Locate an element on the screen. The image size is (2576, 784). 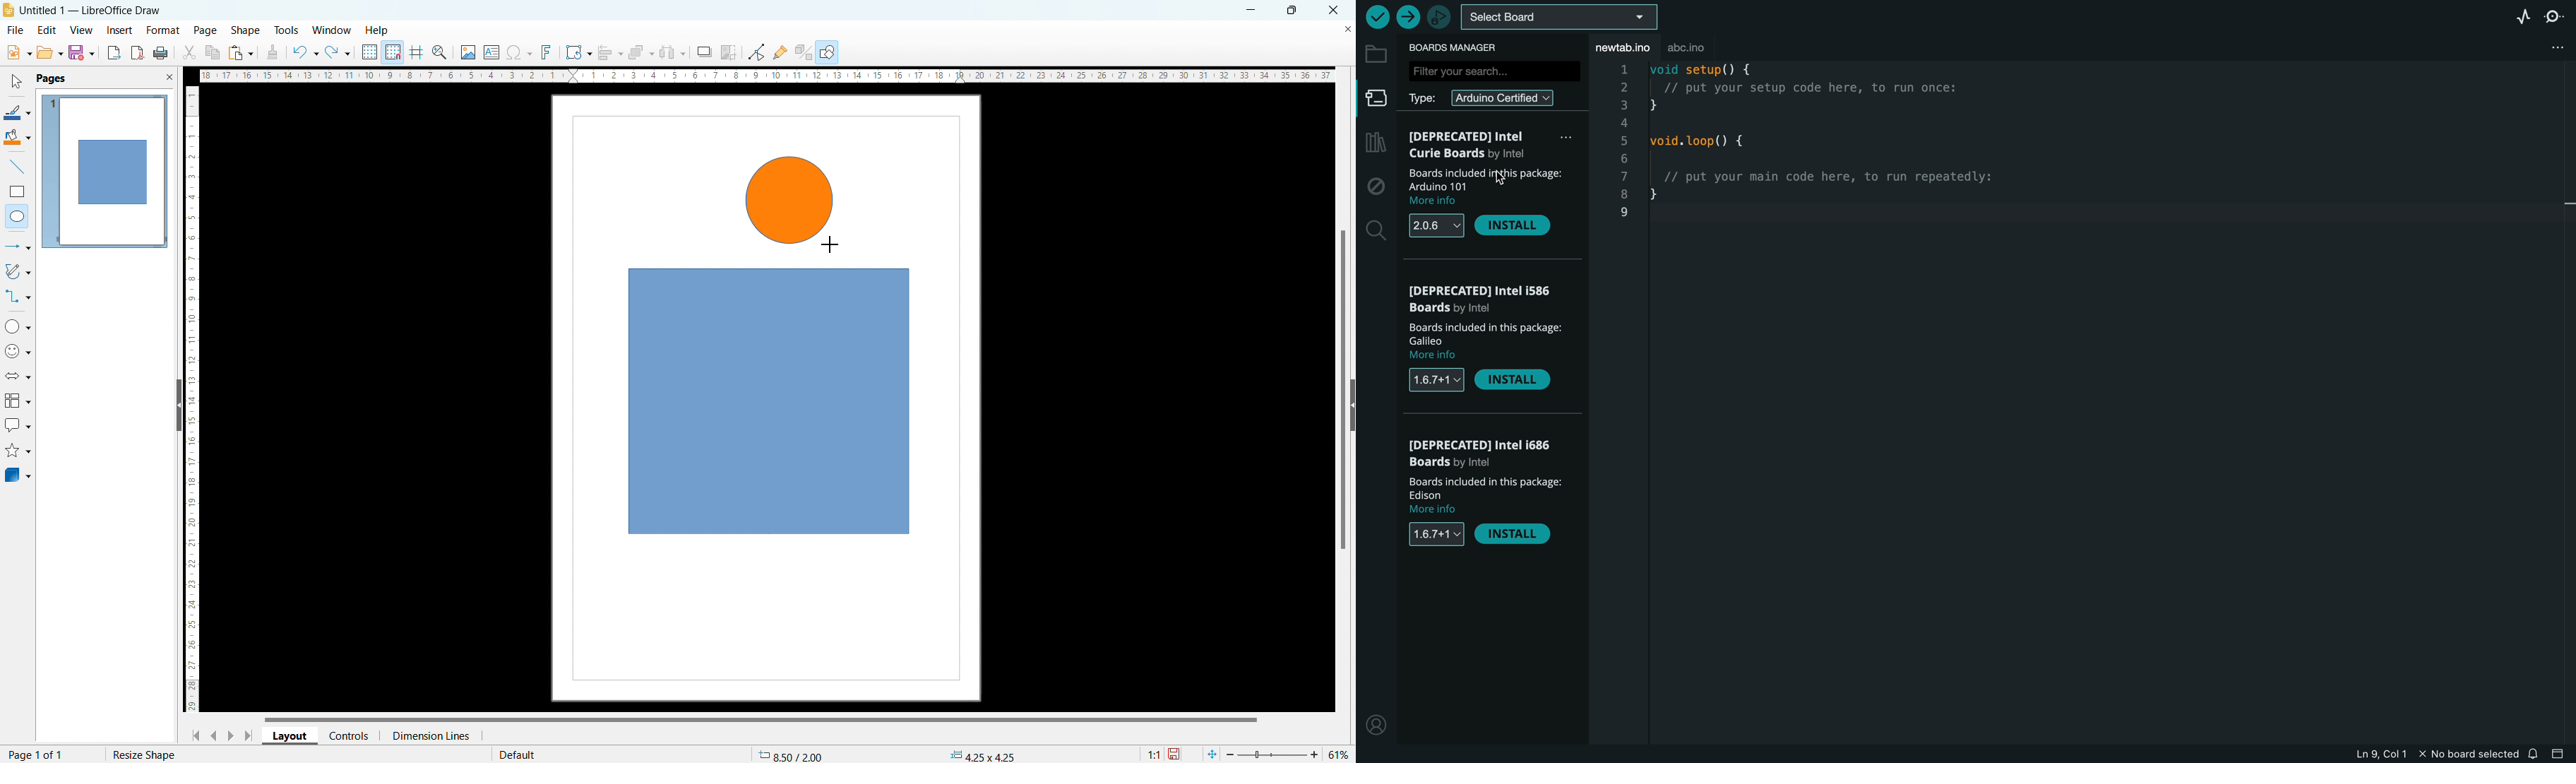
logo is located at coordinates (8, 10).